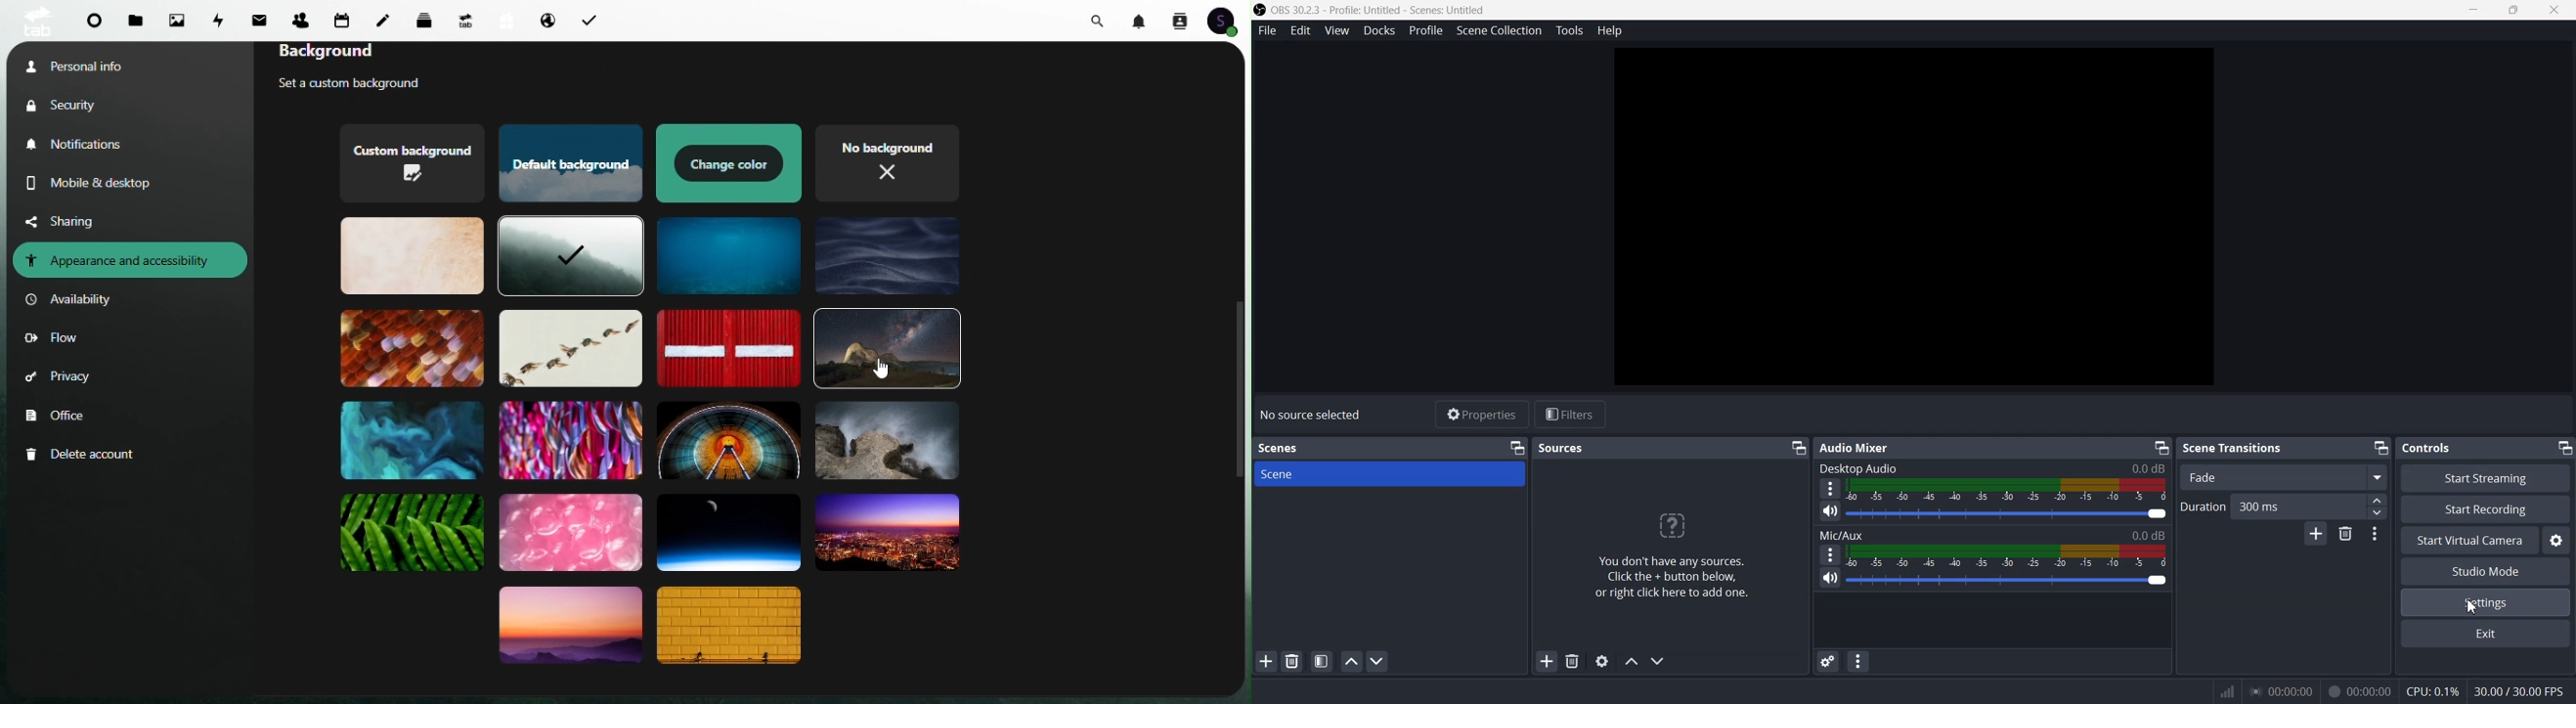 Image resolution: width=2576 pixels, height=728 pixels. I want to click on Controls, so click(2433, 447).